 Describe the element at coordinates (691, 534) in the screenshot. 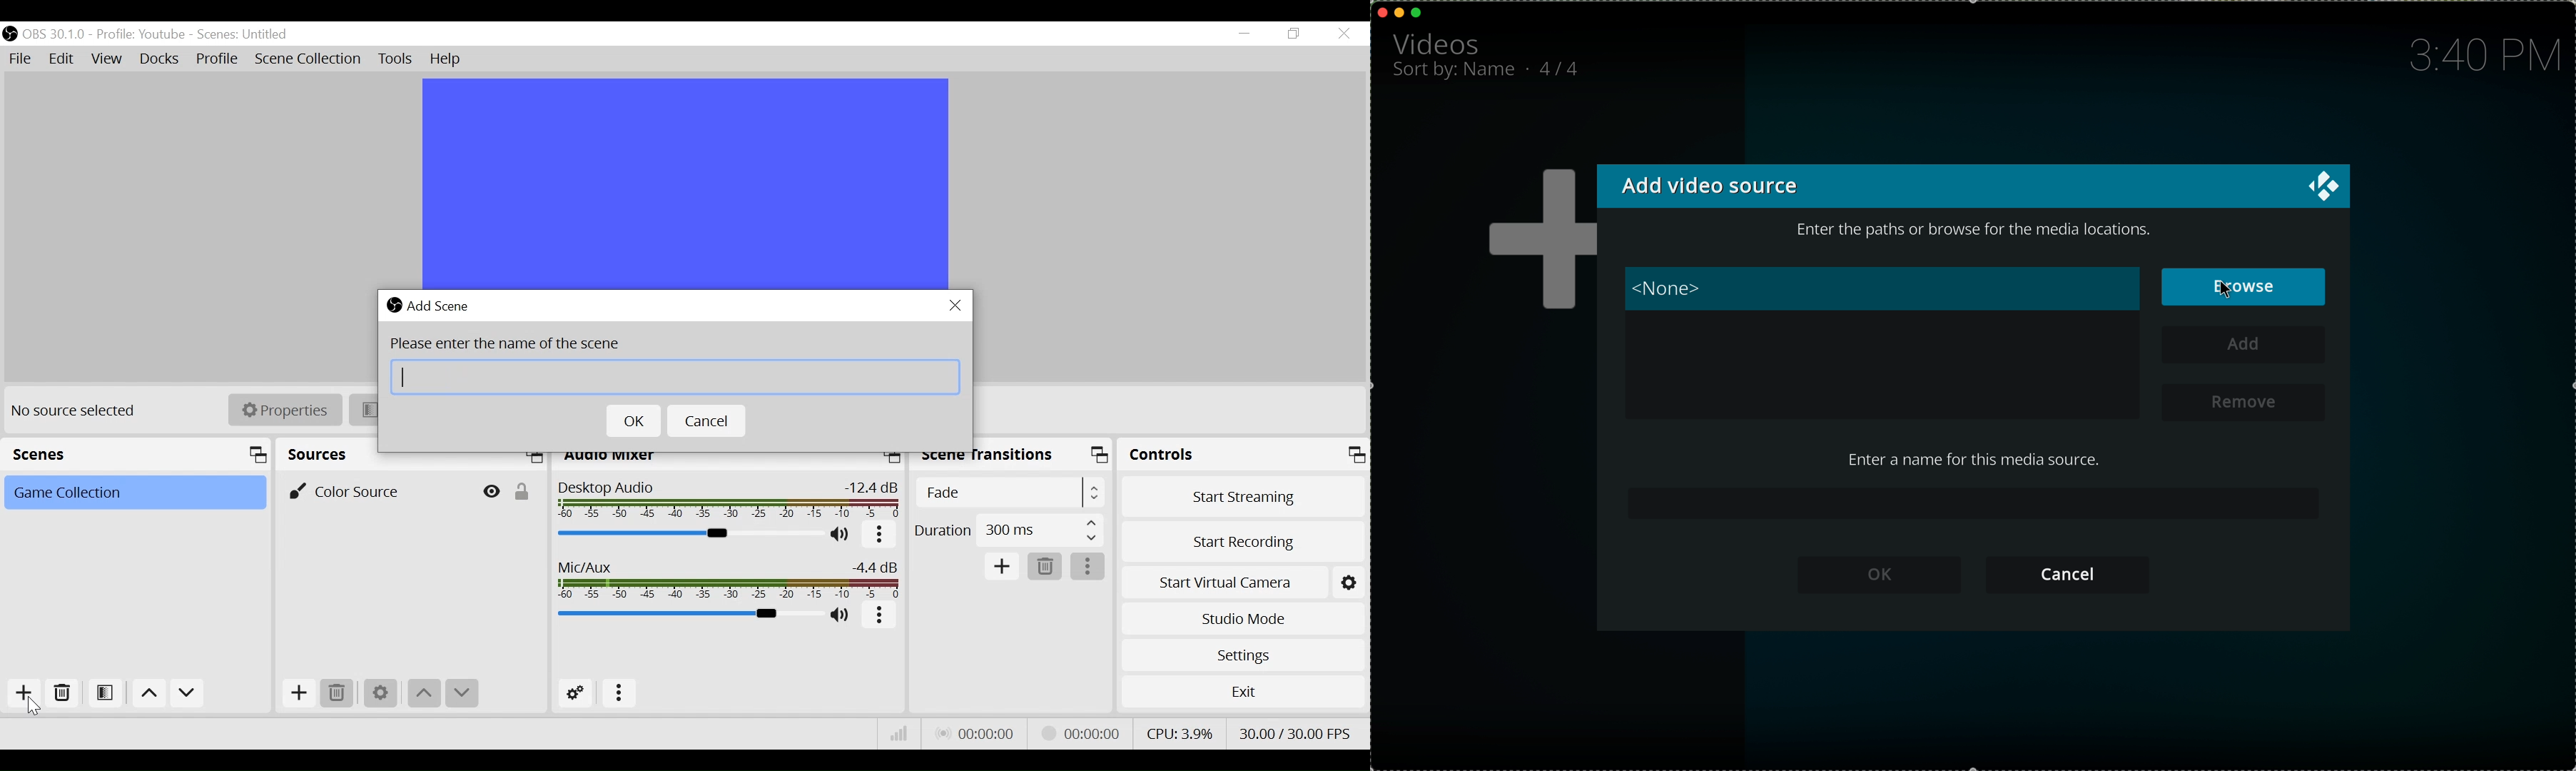

I see `Desktop Audio Slider` at that location.